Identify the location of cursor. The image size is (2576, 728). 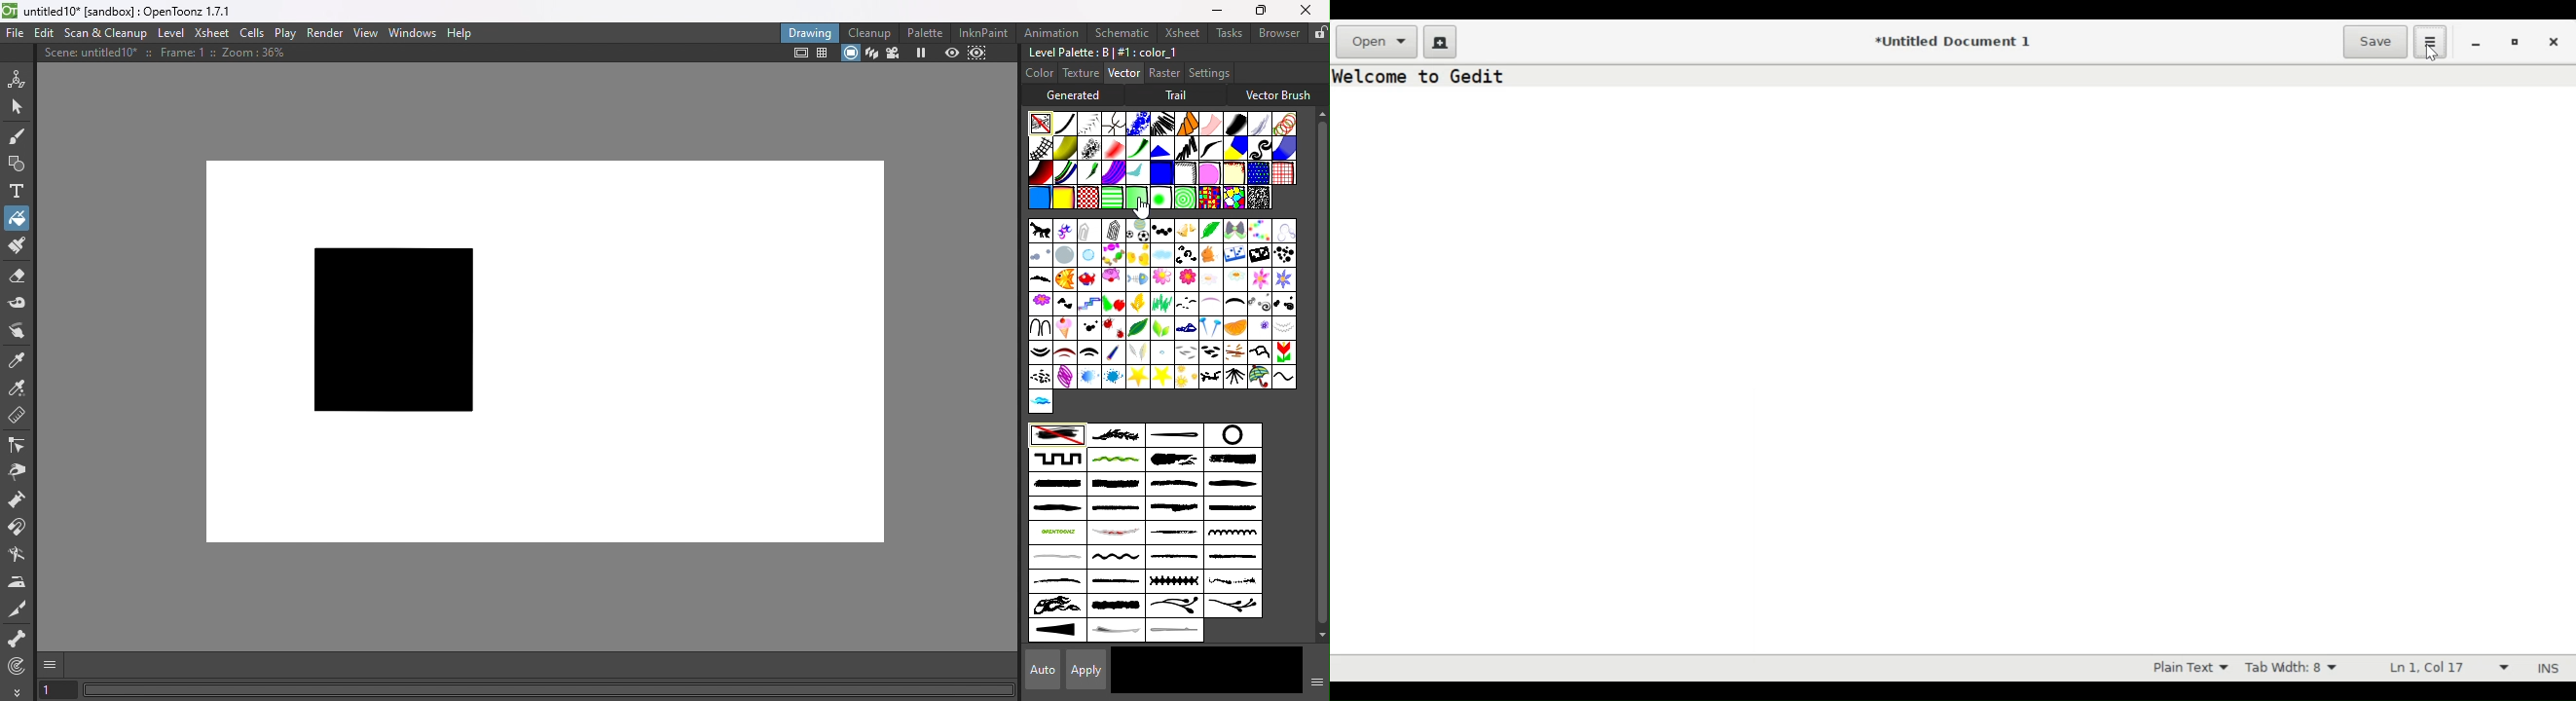
(2429, 55).